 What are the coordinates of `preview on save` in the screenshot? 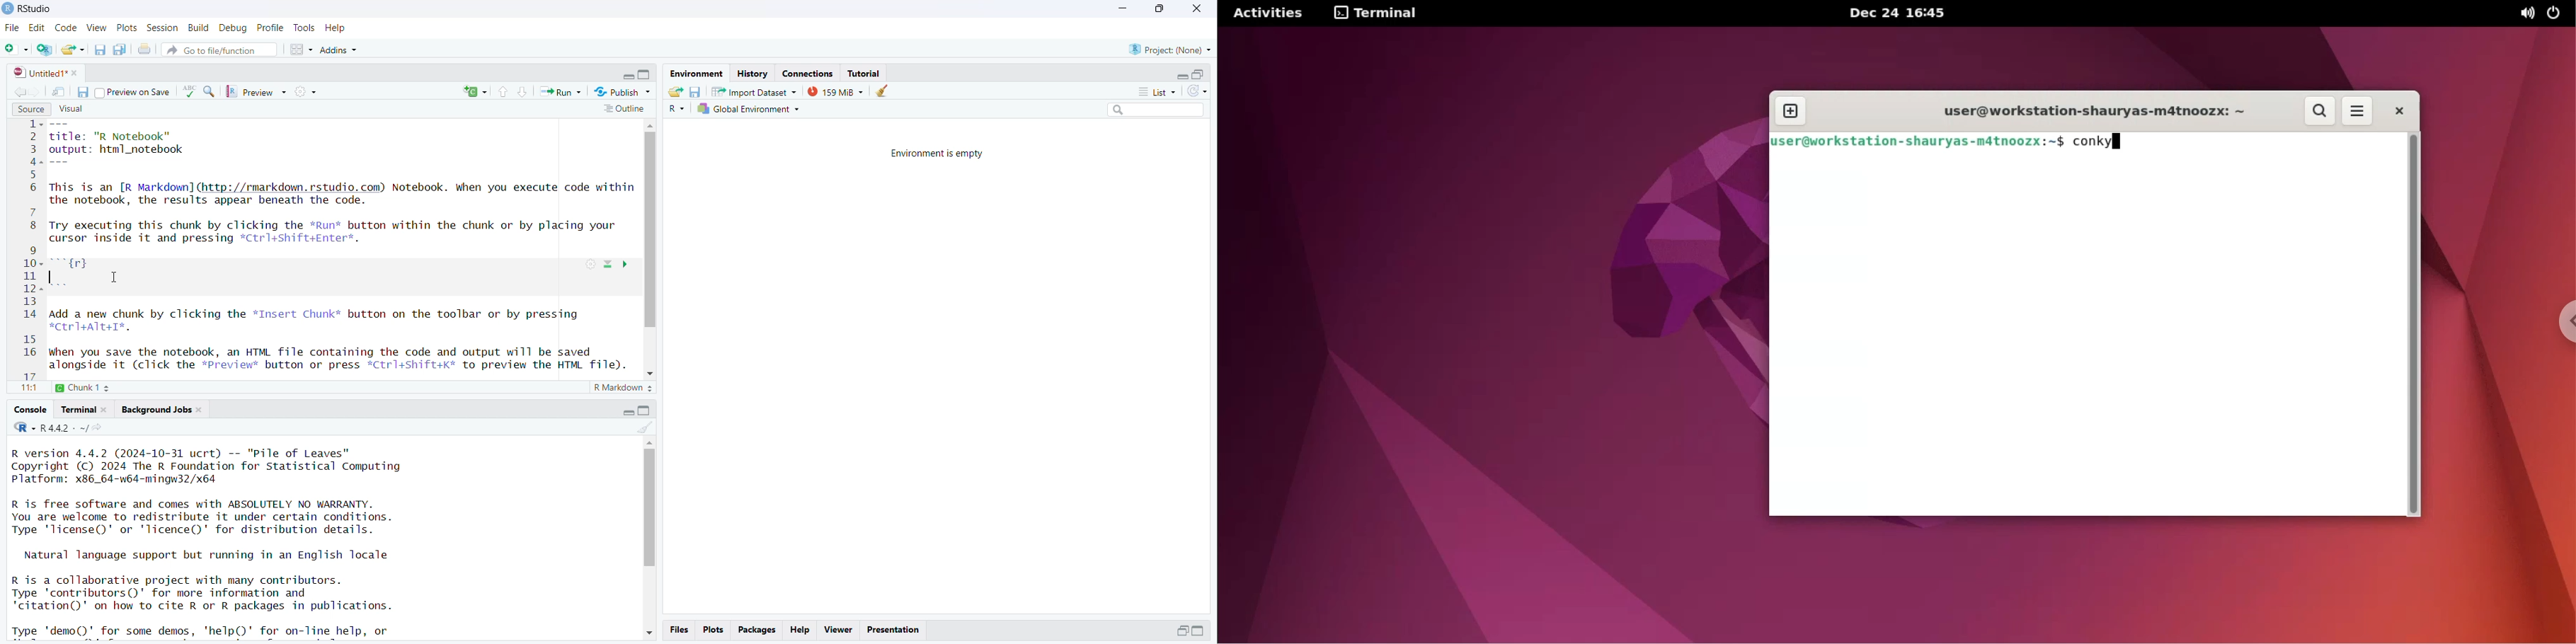 It's located at (134, 93).